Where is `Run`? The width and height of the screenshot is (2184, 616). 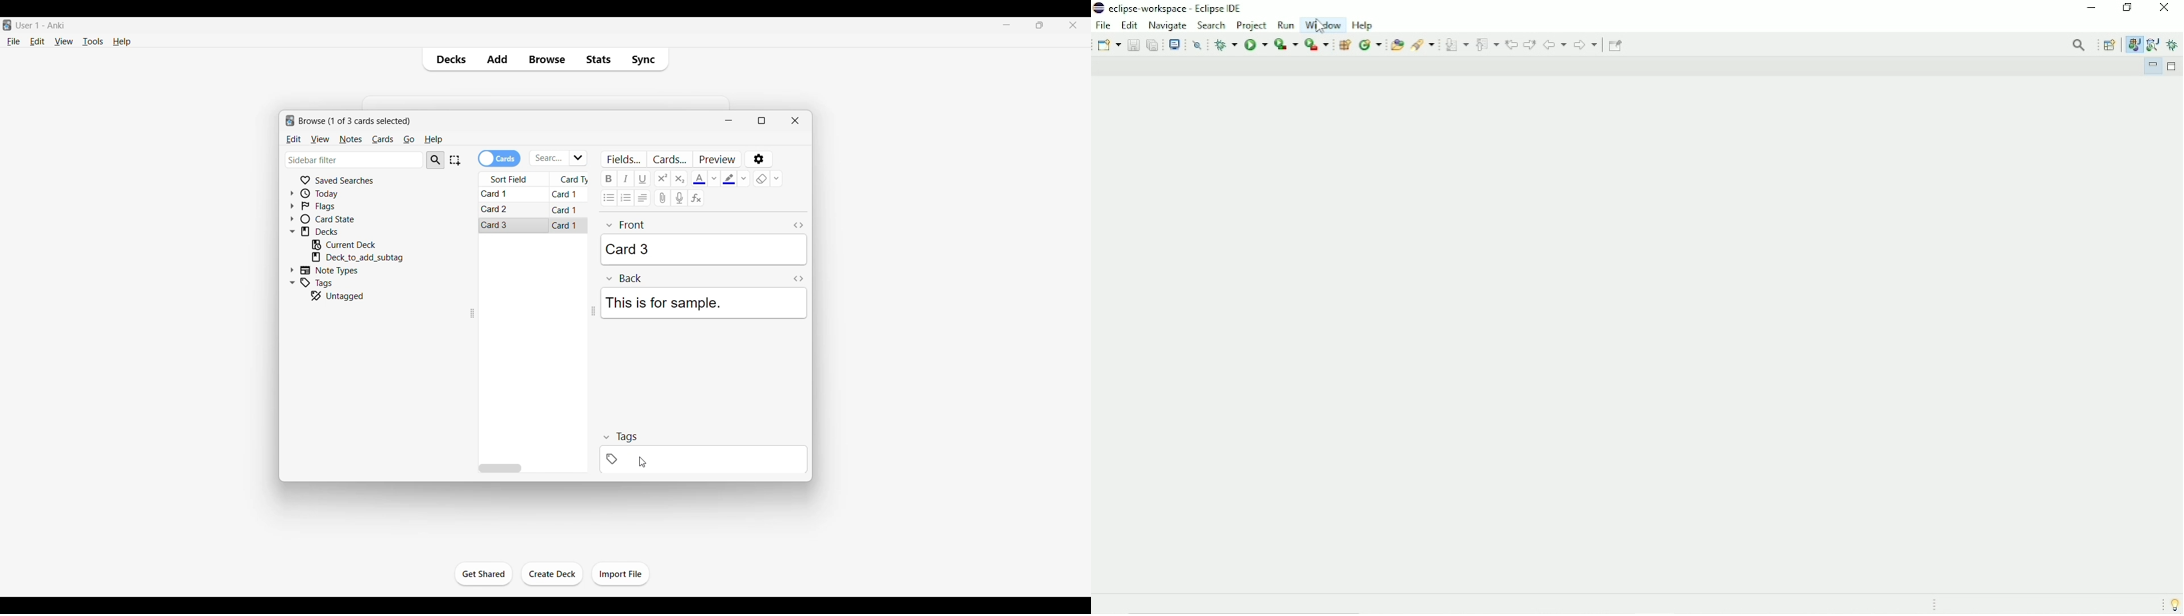 Run is located at coordinates (1255, 44).